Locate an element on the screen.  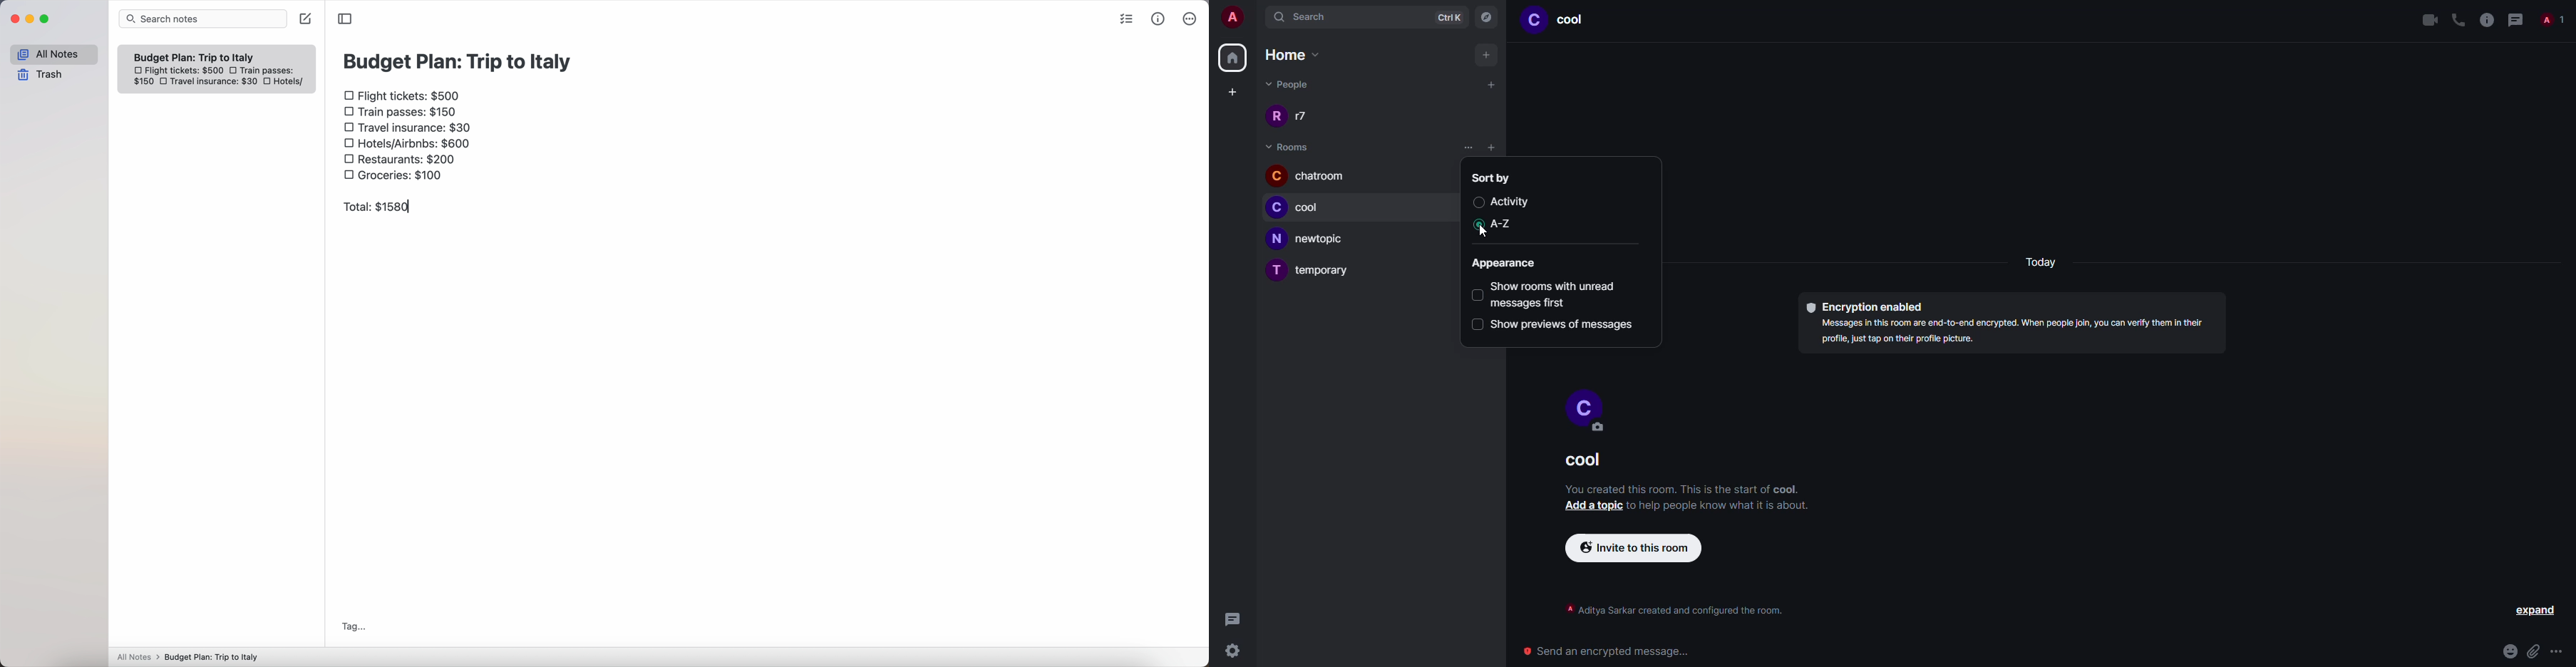
appearance is located at coordinates (1503, 263).